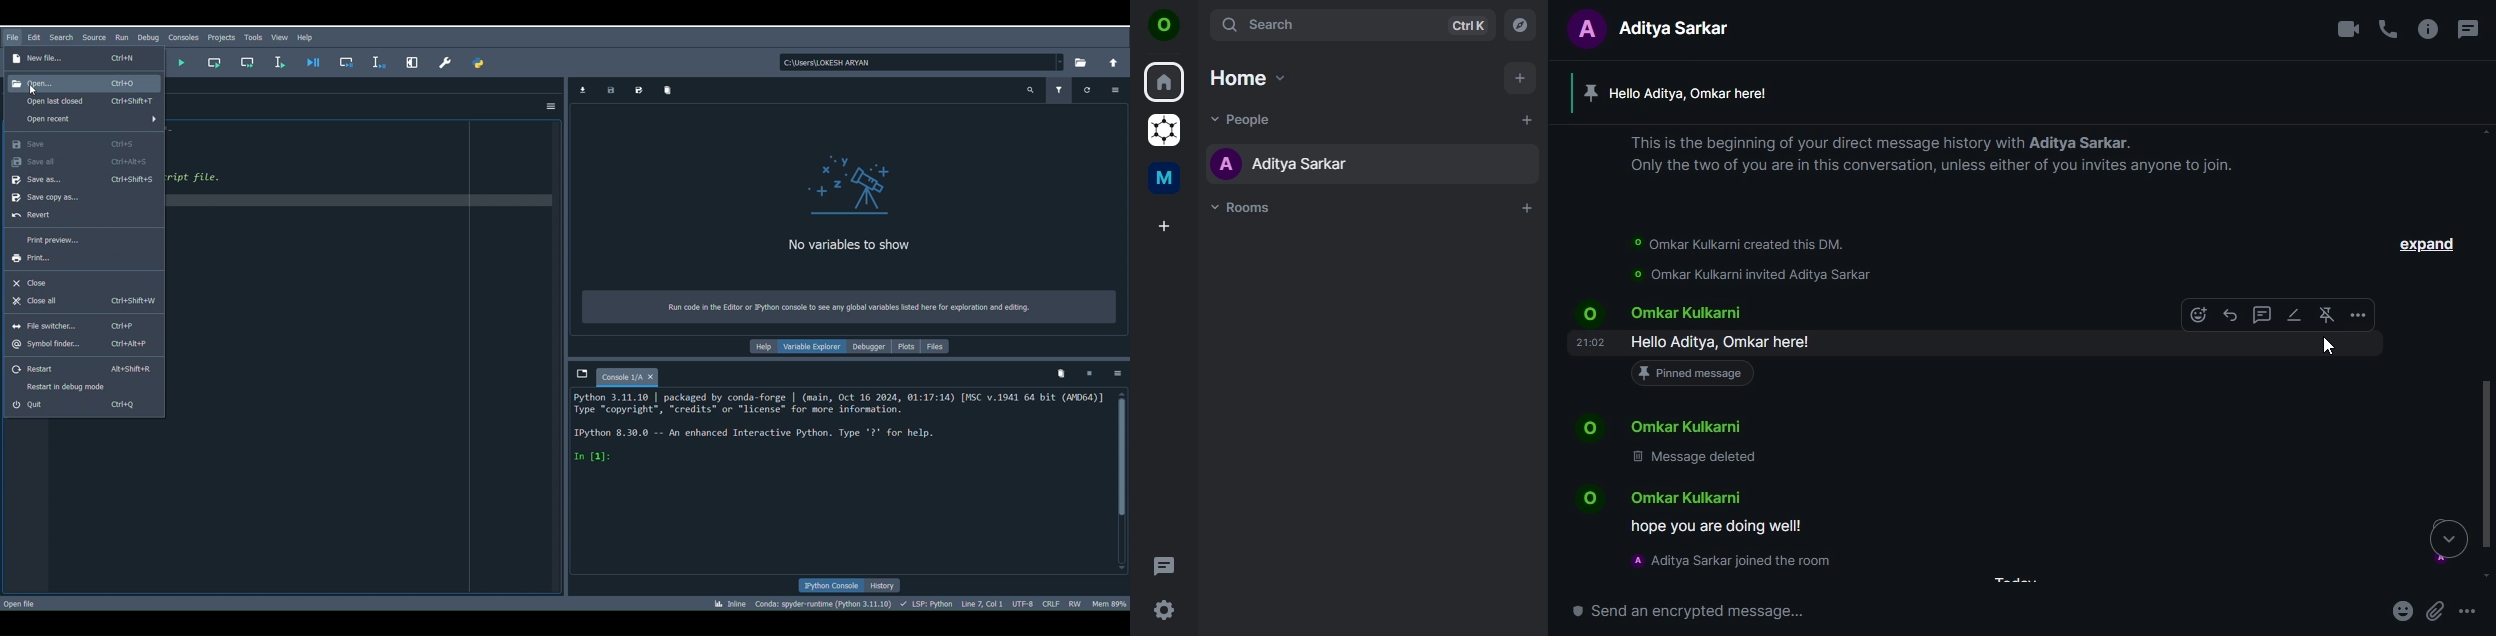  Describe the element at coordinates (78, 237) in the screenshot. I see `Print preview` at that location.